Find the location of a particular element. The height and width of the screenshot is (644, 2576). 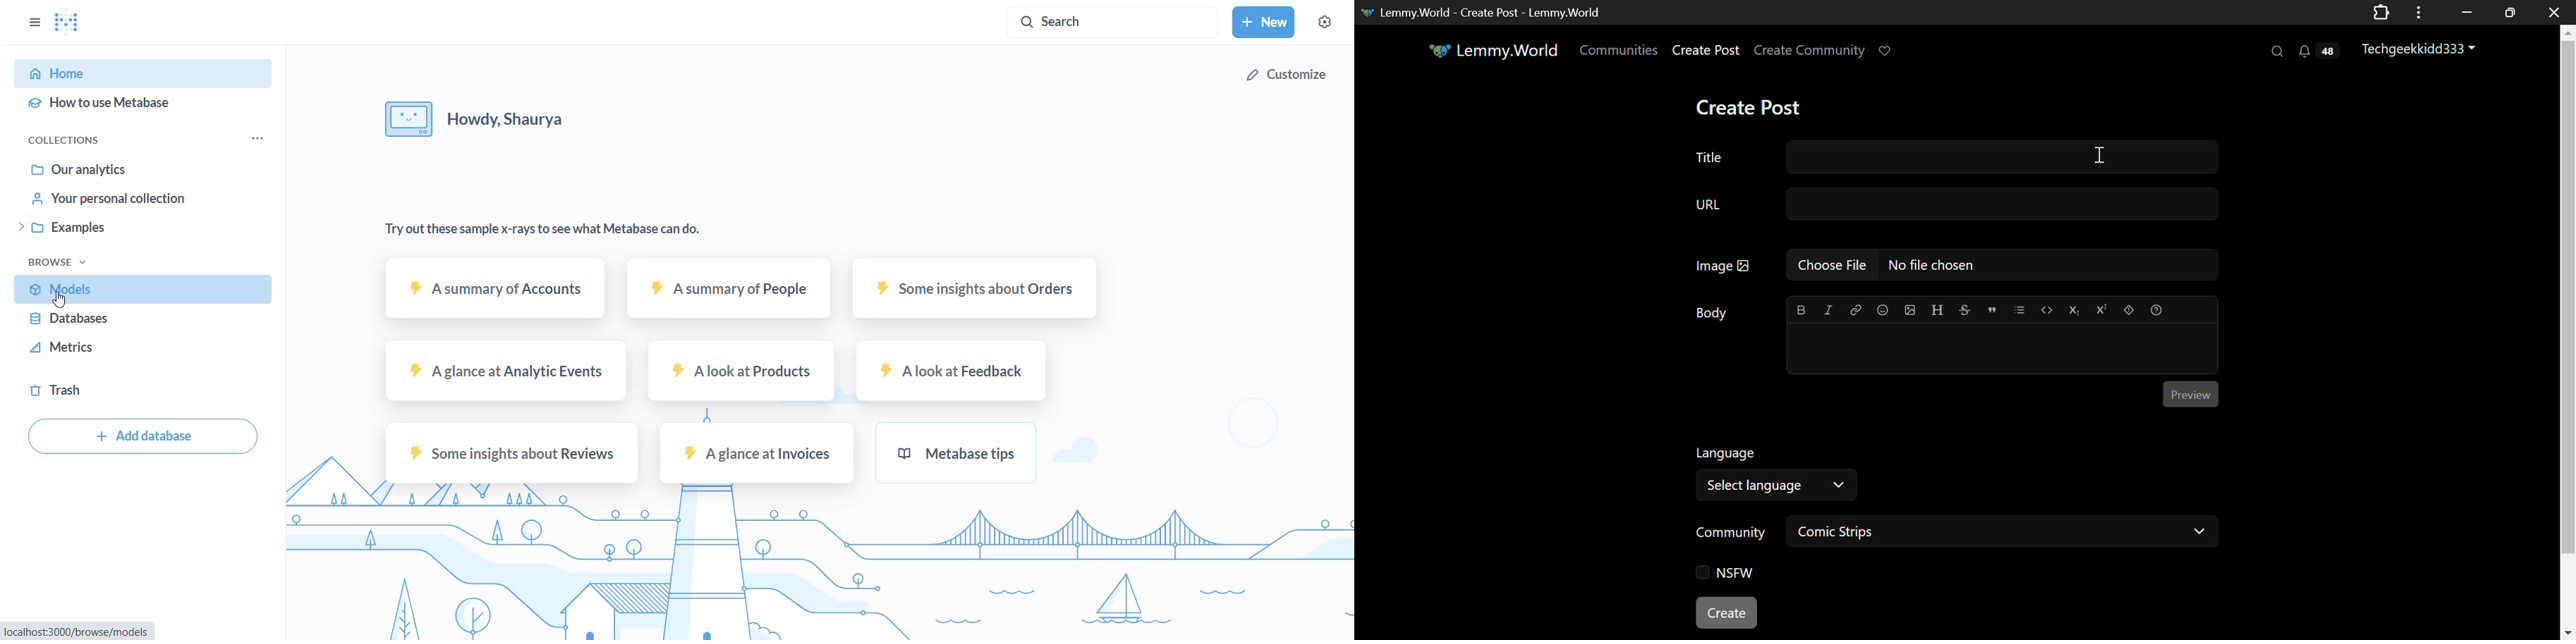

trash is located at coordinates (138, 389).